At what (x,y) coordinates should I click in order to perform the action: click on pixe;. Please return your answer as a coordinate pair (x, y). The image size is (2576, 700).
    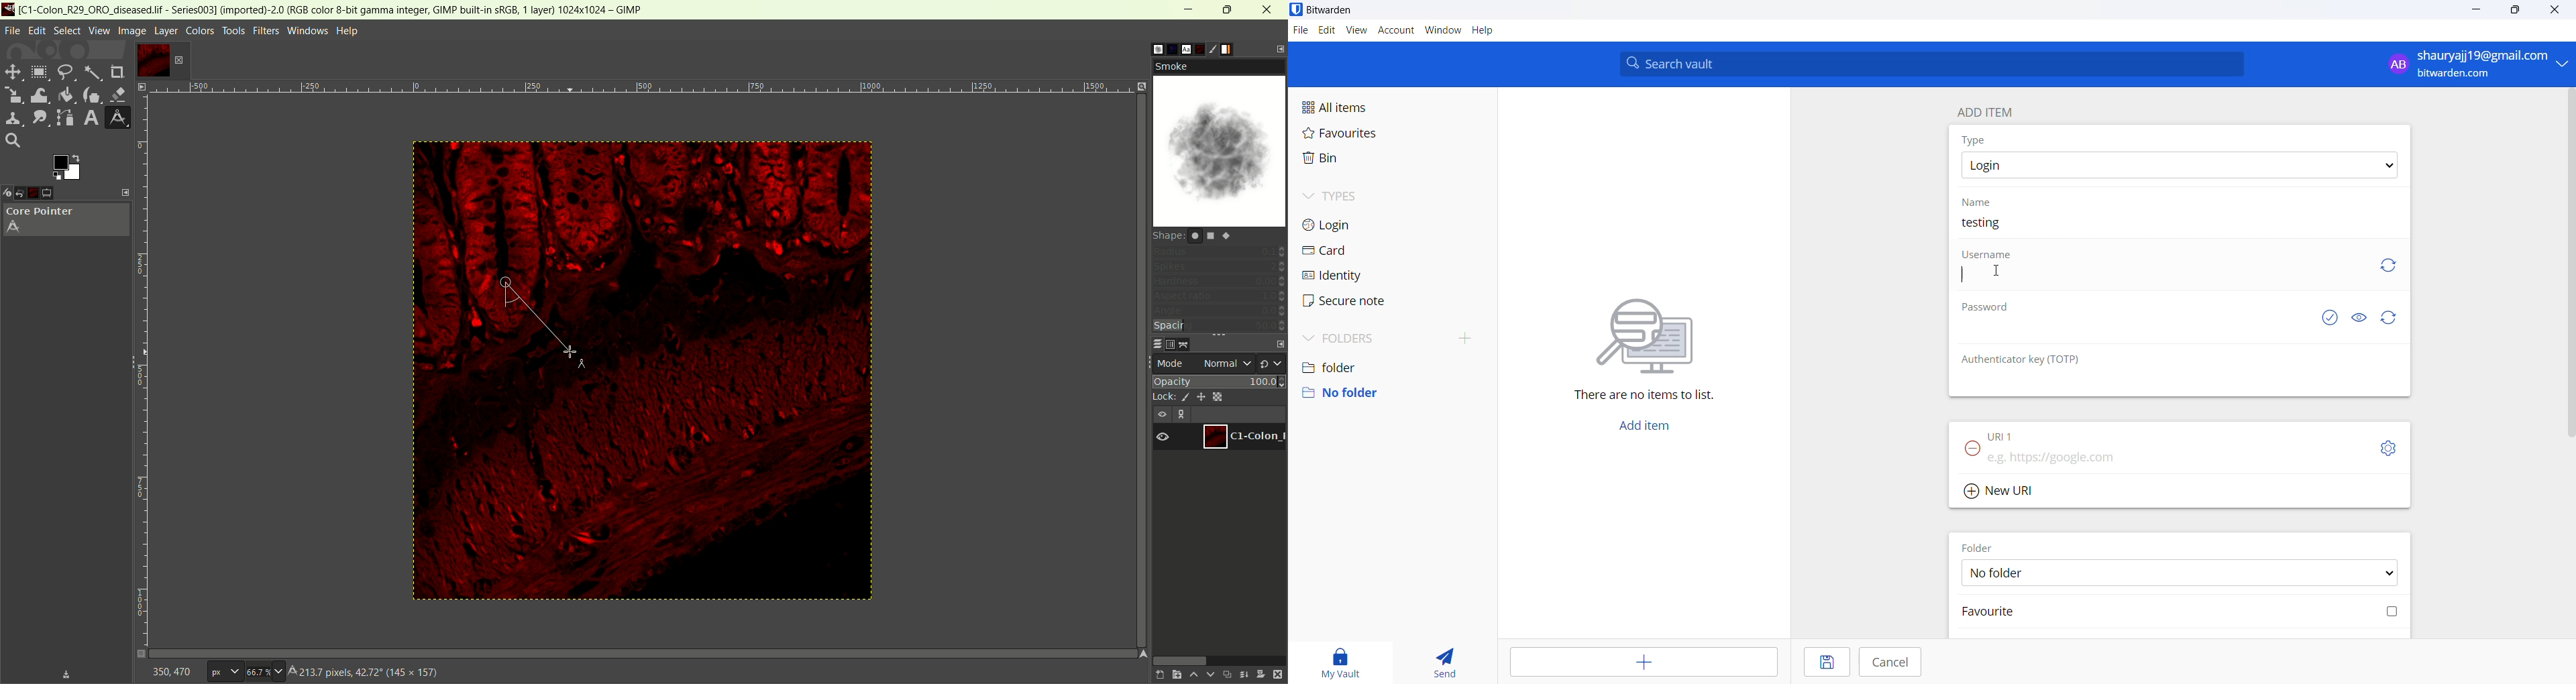
    Looking at the image, I should click on (222, 673).